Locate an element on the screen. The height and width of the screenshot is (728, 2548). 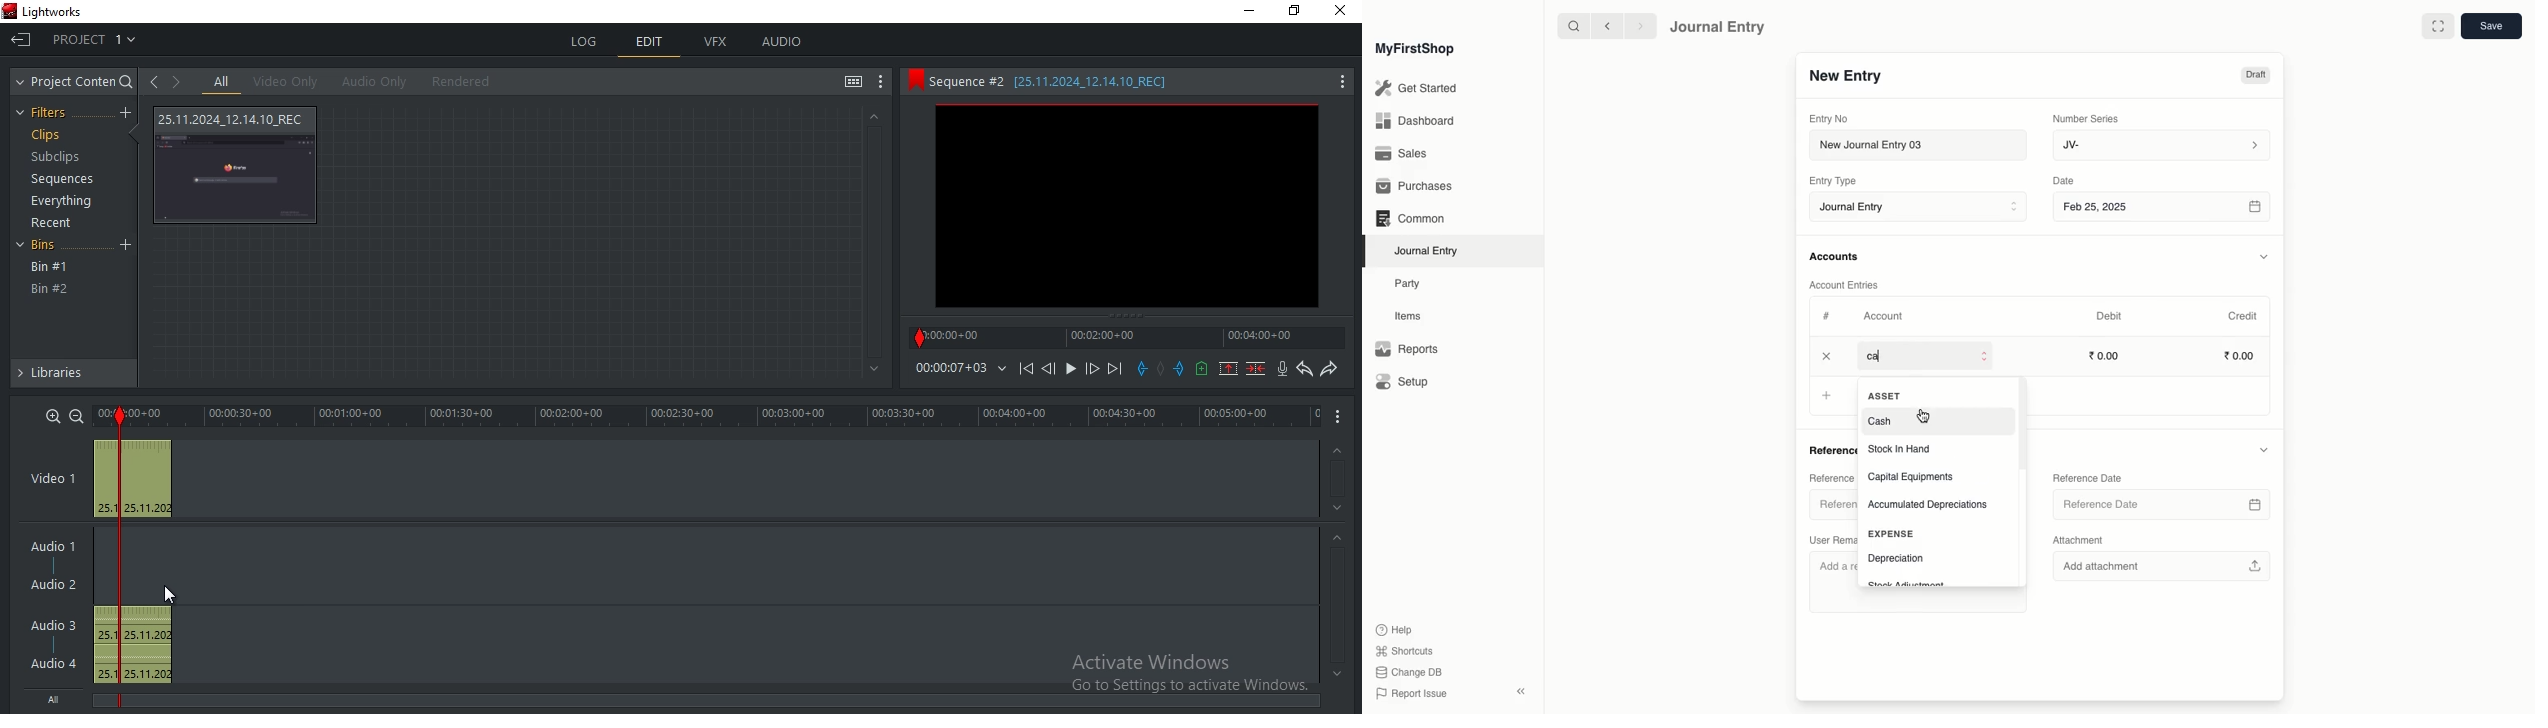
timeline is located at coordinates (1130, 337).